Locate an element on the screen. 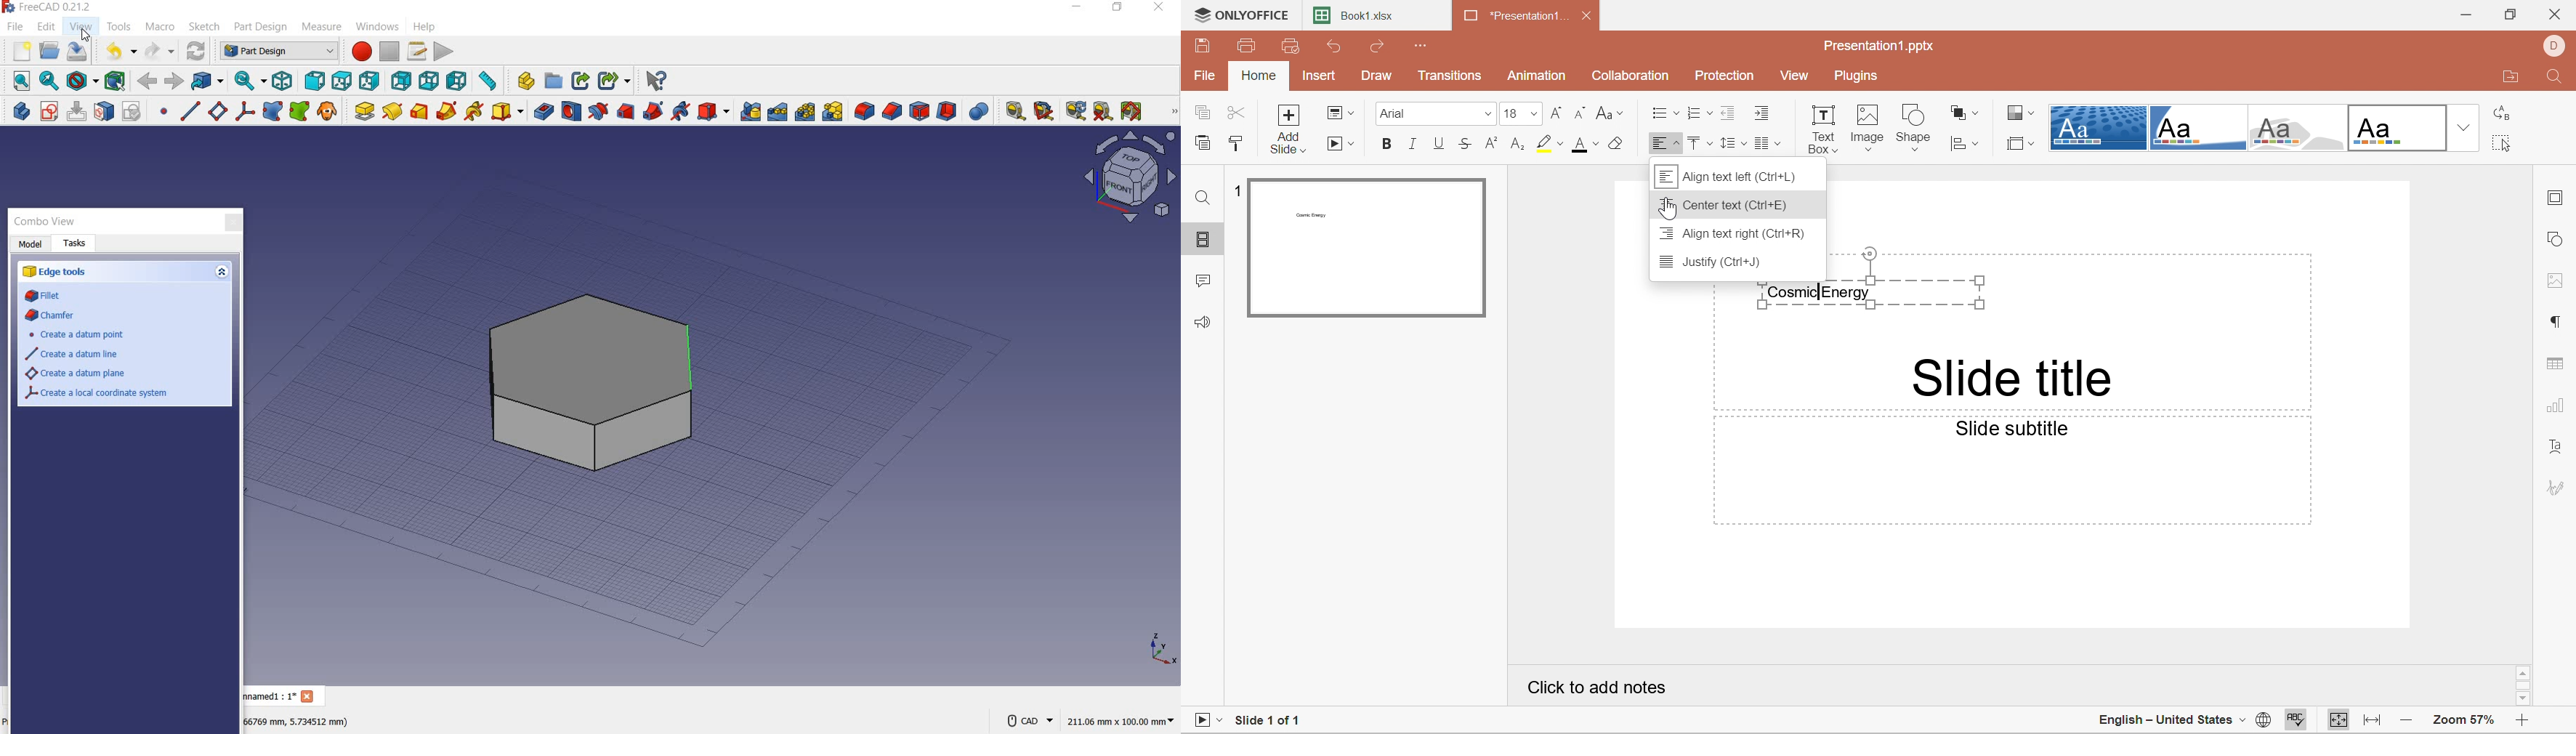 The width and height of the screenshot is (2576, 756). make link is located at coordinates (578, 82).